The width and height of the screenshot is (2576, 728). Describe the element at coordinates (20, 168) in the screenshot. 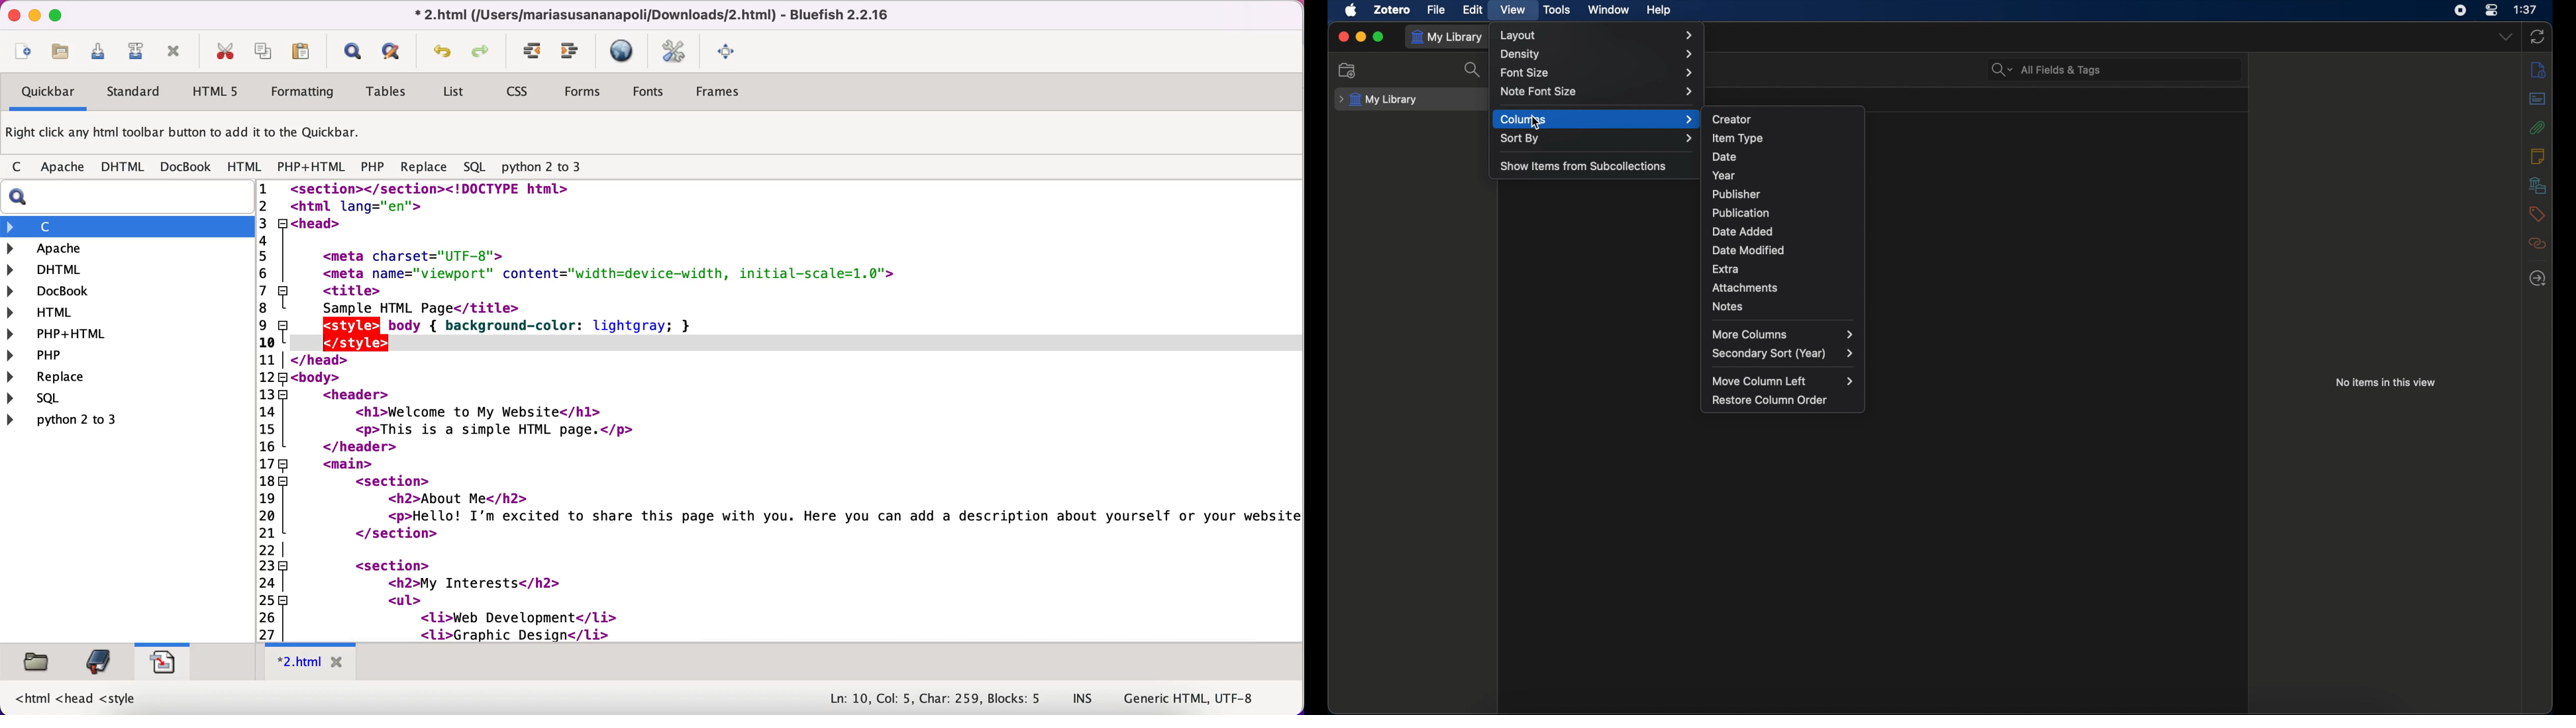

I see `c` at that location.